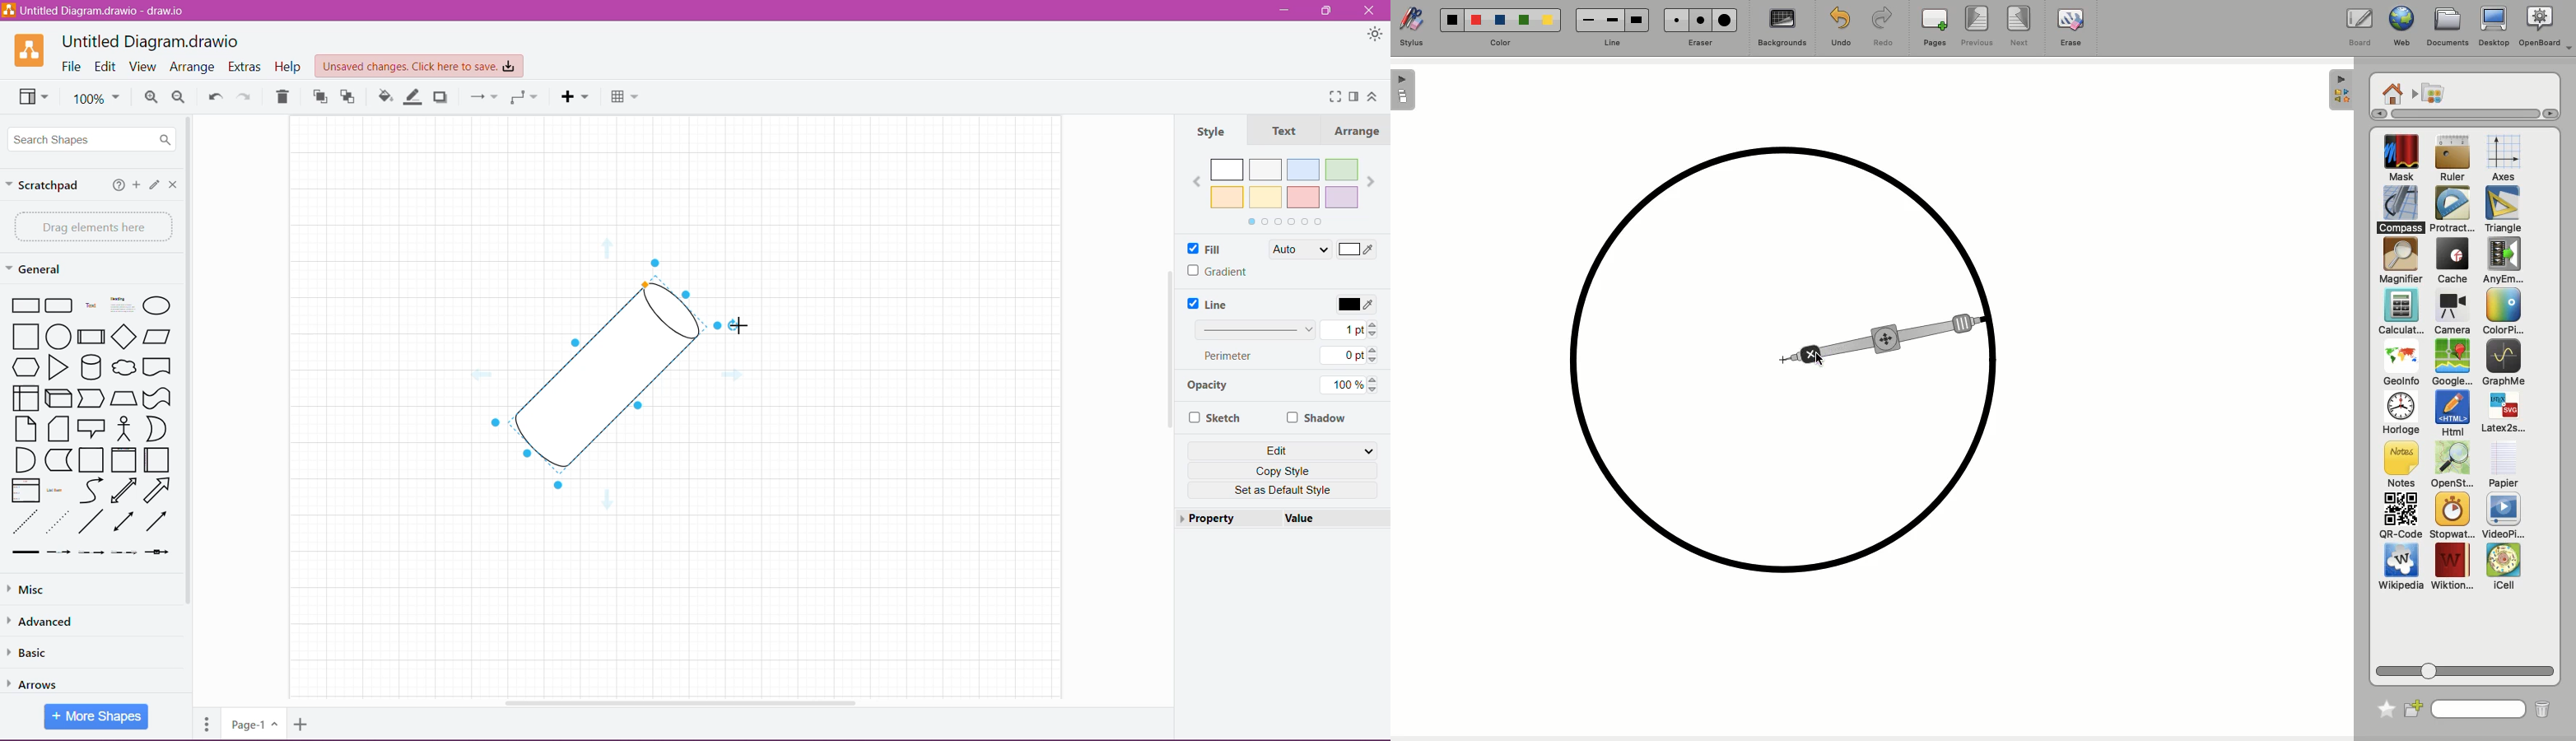 This screenshot has width=2576, height=756. Describe the element at coordinates (1301, 518) in the screenshot. I see `Value` at that location.